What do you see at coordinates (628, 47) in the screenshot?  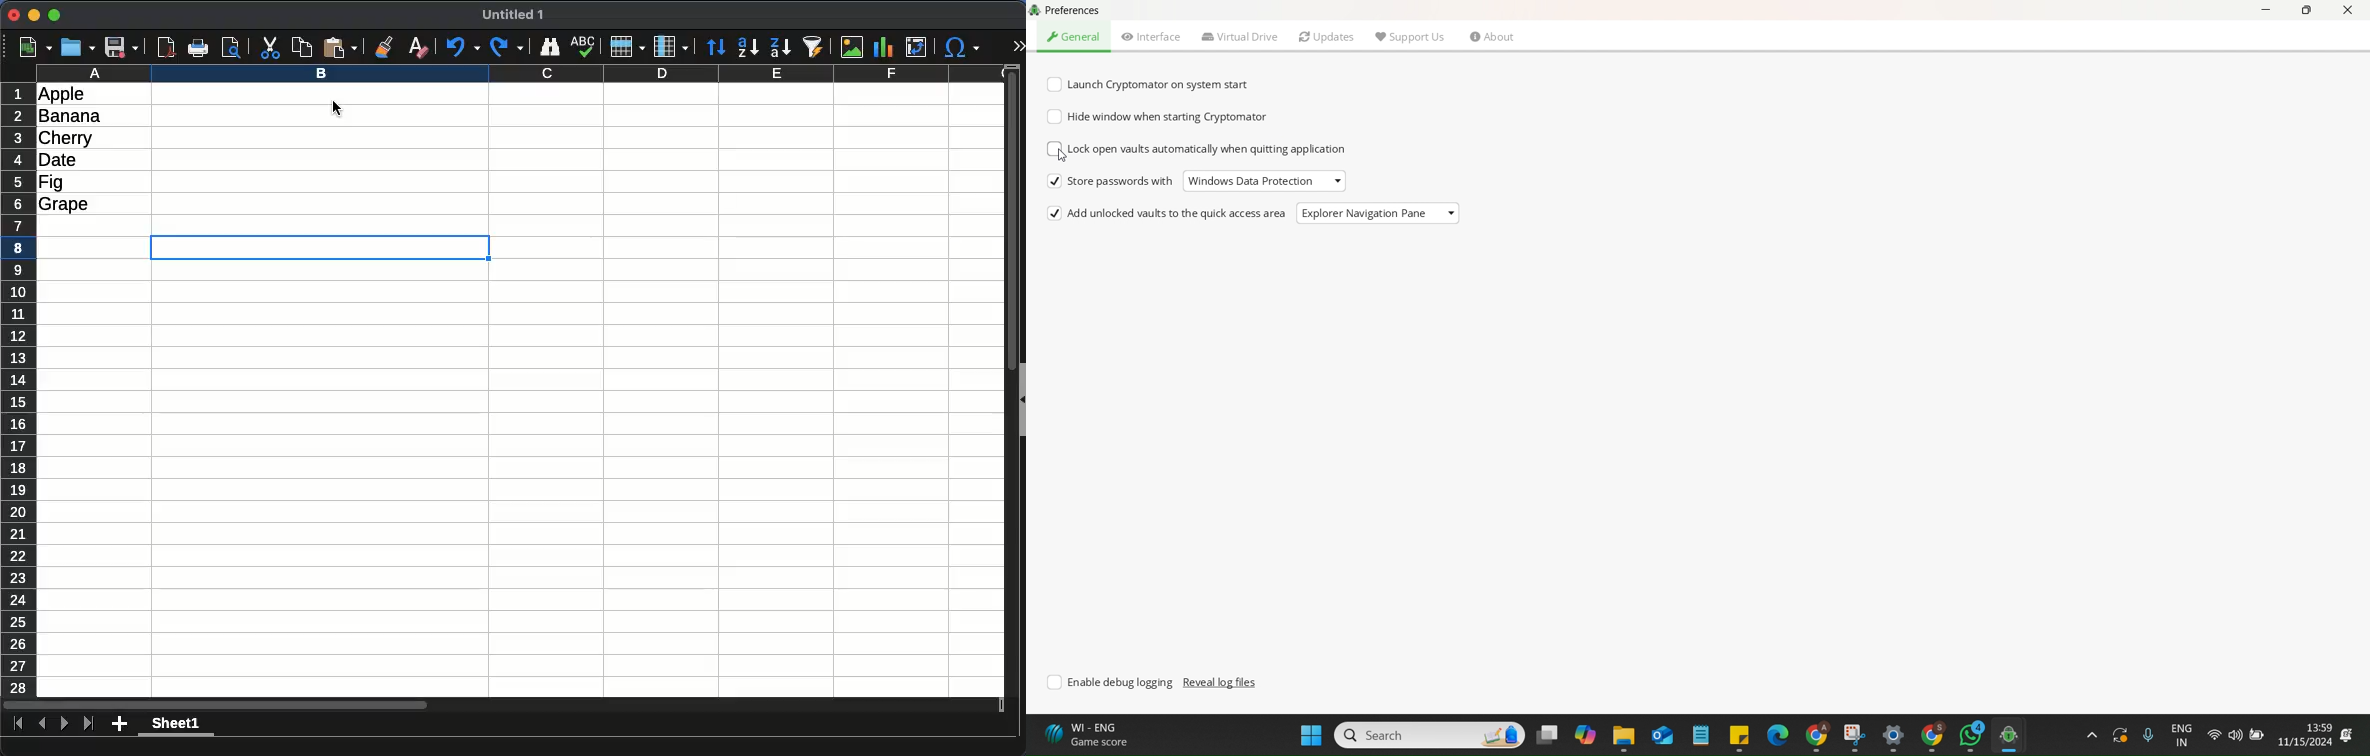 I see `row` at bounding box center [628, 47].